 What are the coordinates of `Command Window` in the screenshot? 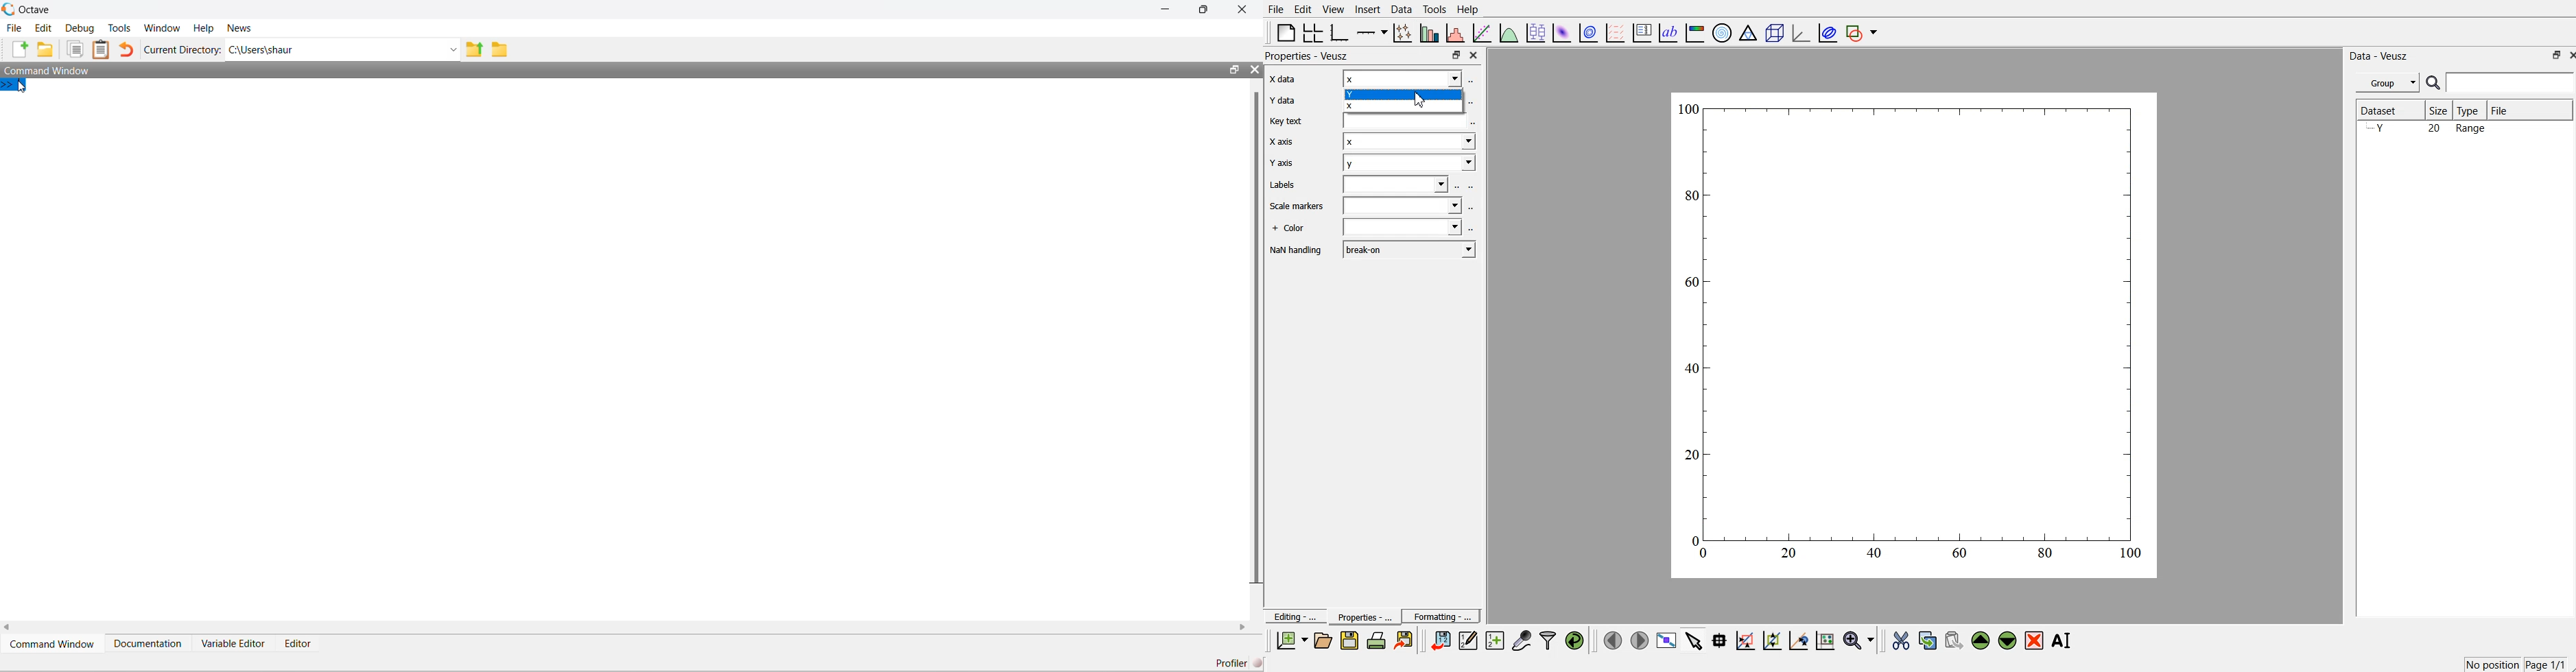 It's located at (53, 644).